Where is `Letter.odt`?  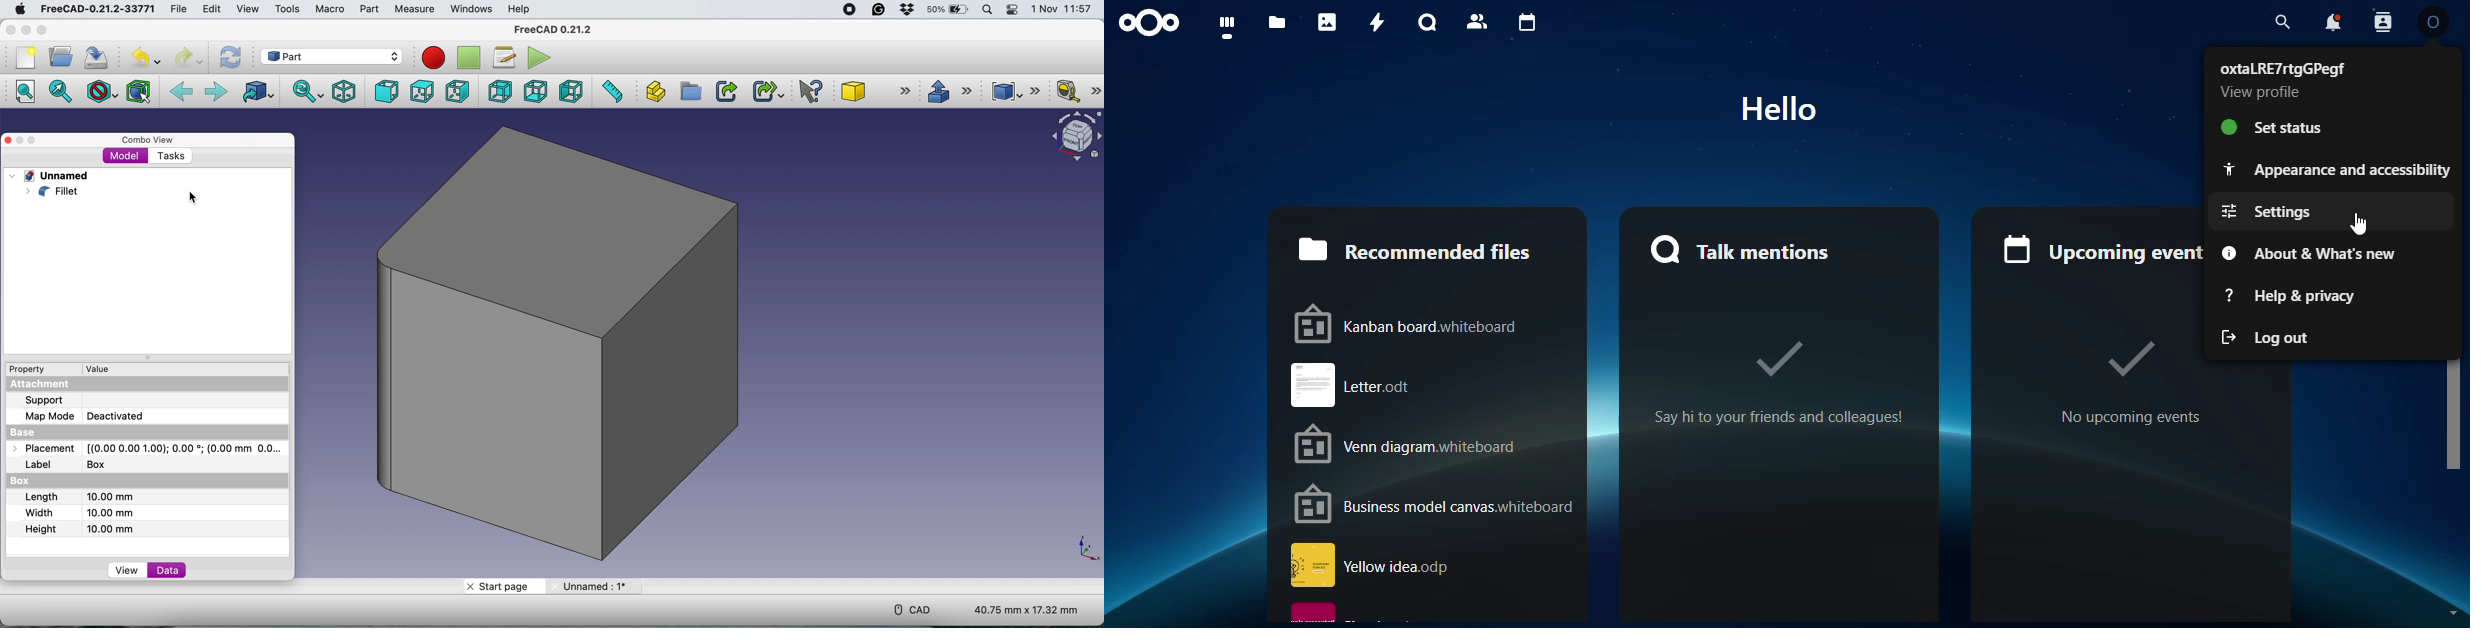
Letter.odt is located at coordinates (1435, 385).